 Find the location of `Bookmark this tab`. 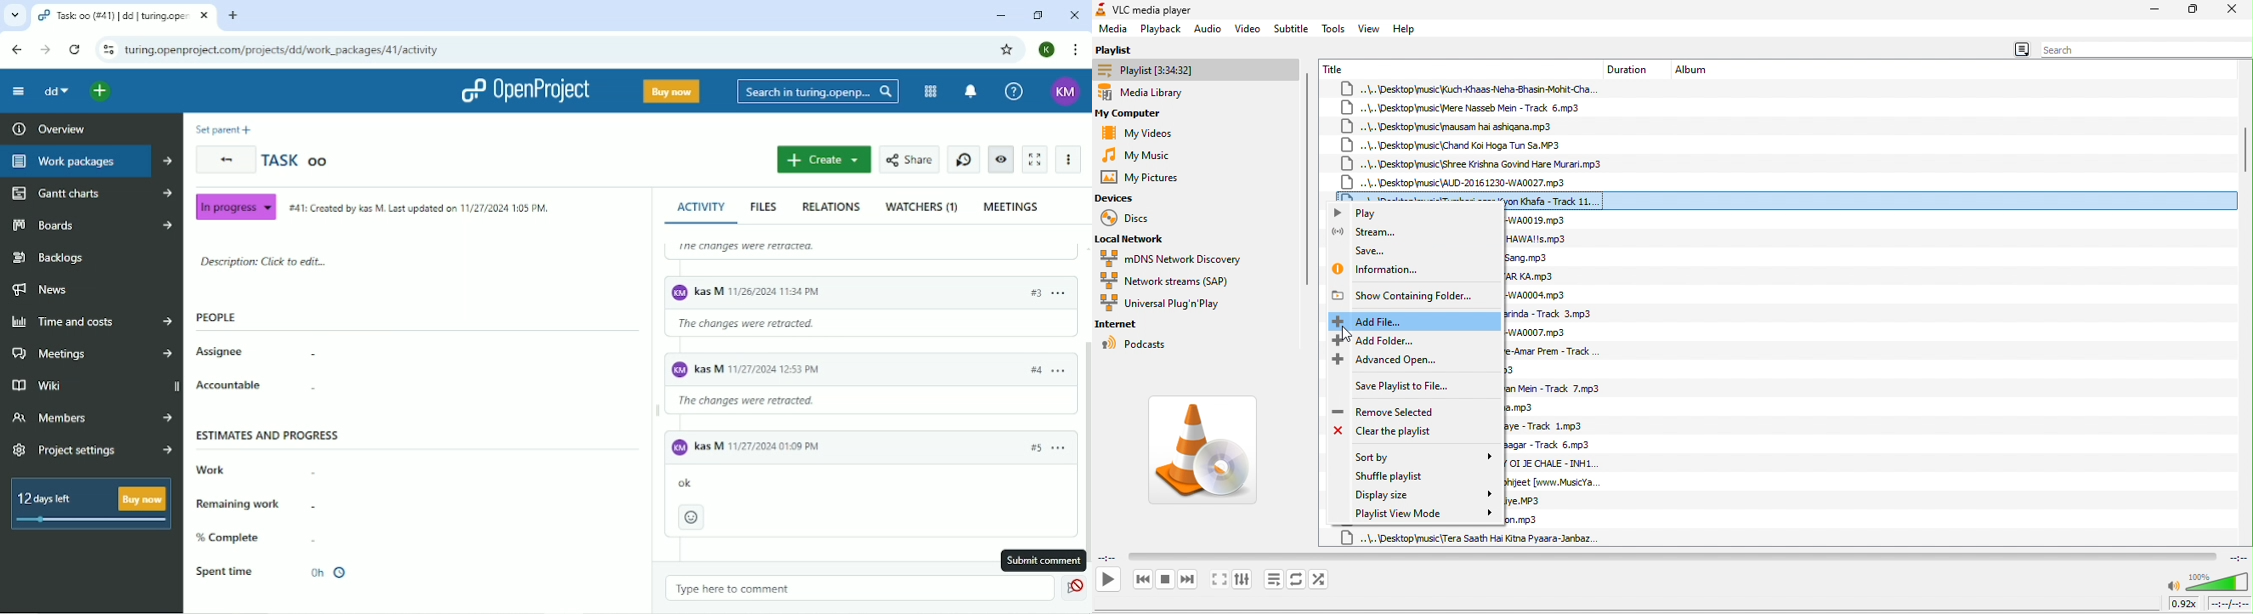

Bookmark this tab is located at coordinates (1007, 48).